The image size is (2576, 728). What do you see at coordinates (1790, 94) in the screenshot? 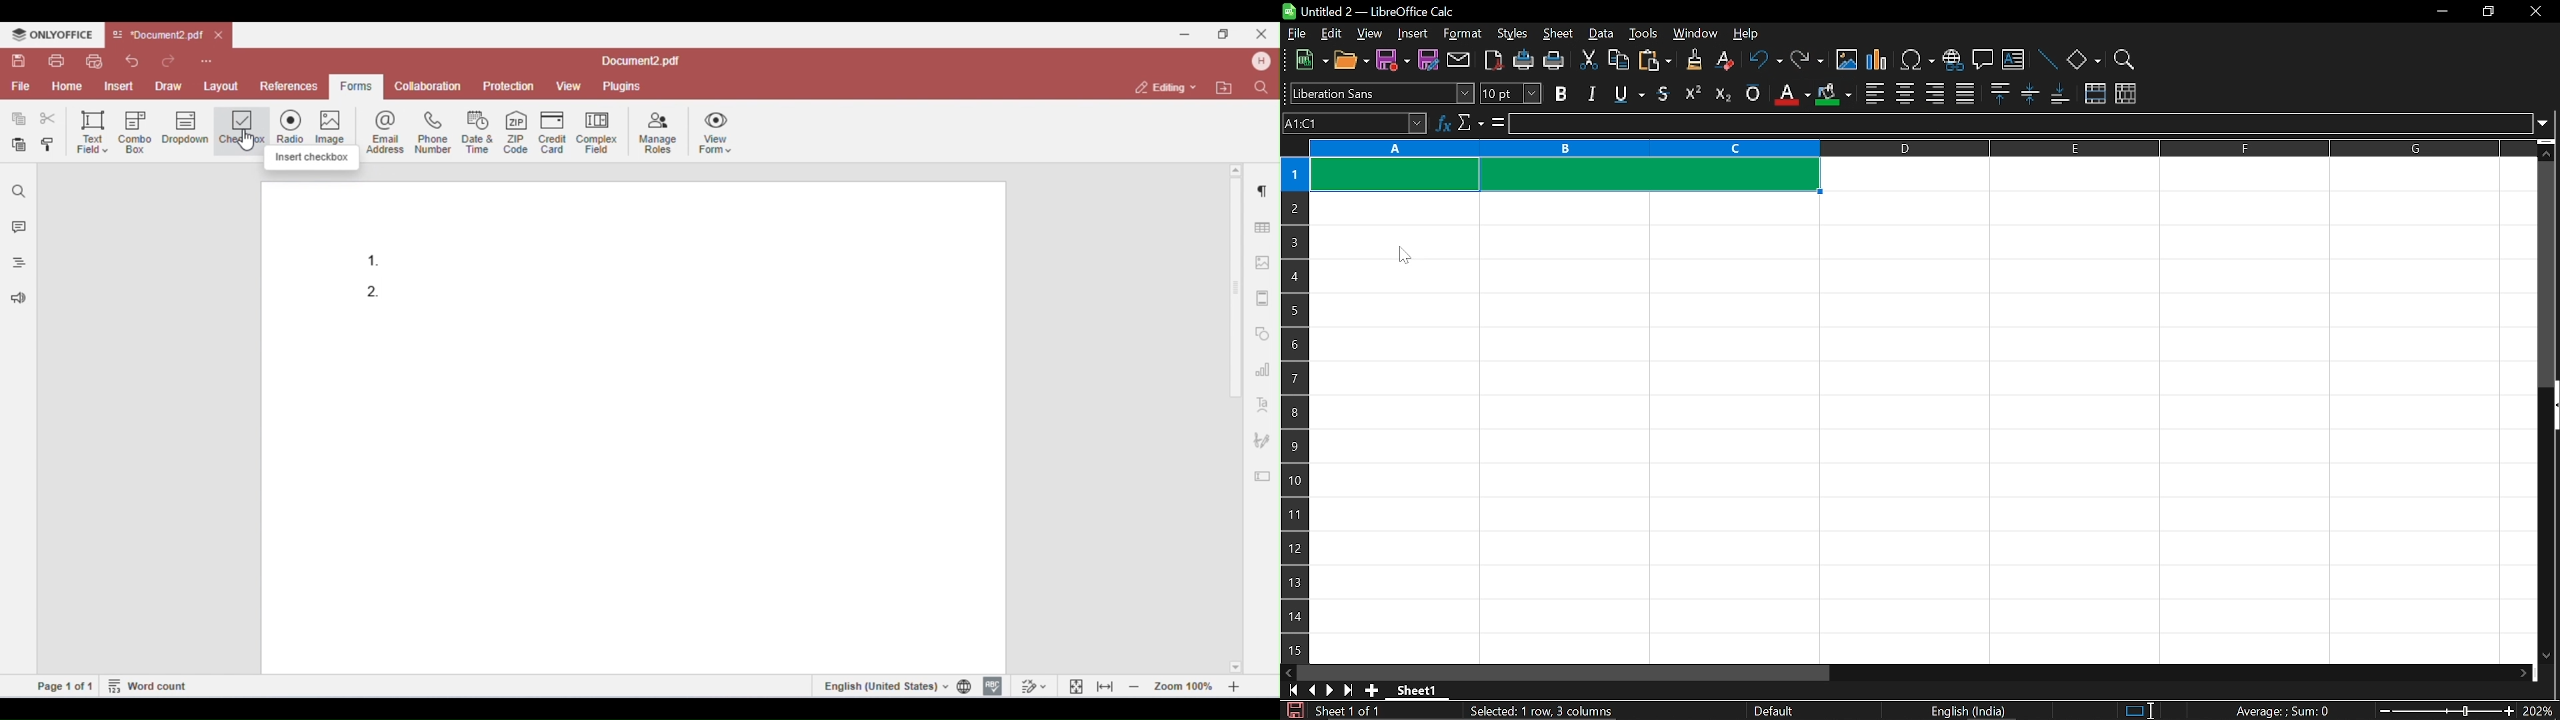
I see `text color` at bounding box center [1790, 94].